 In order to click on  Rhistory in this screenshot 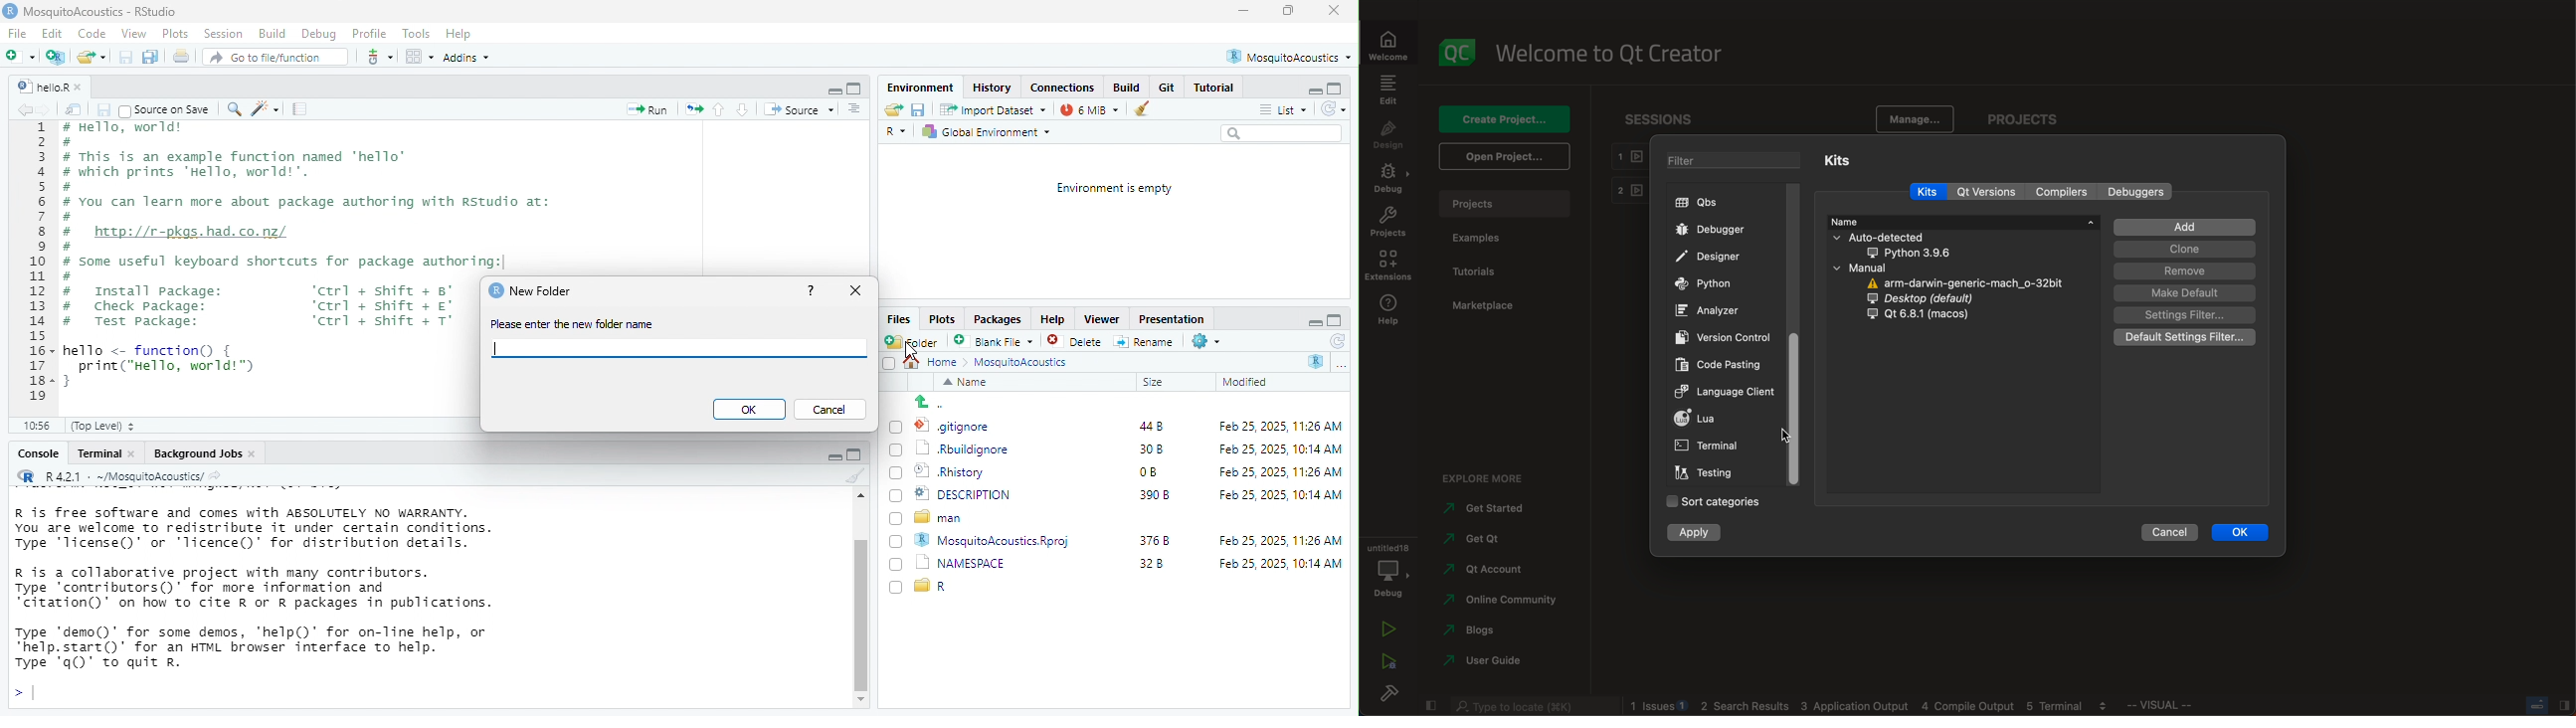, I will do `click(950, 471)`.